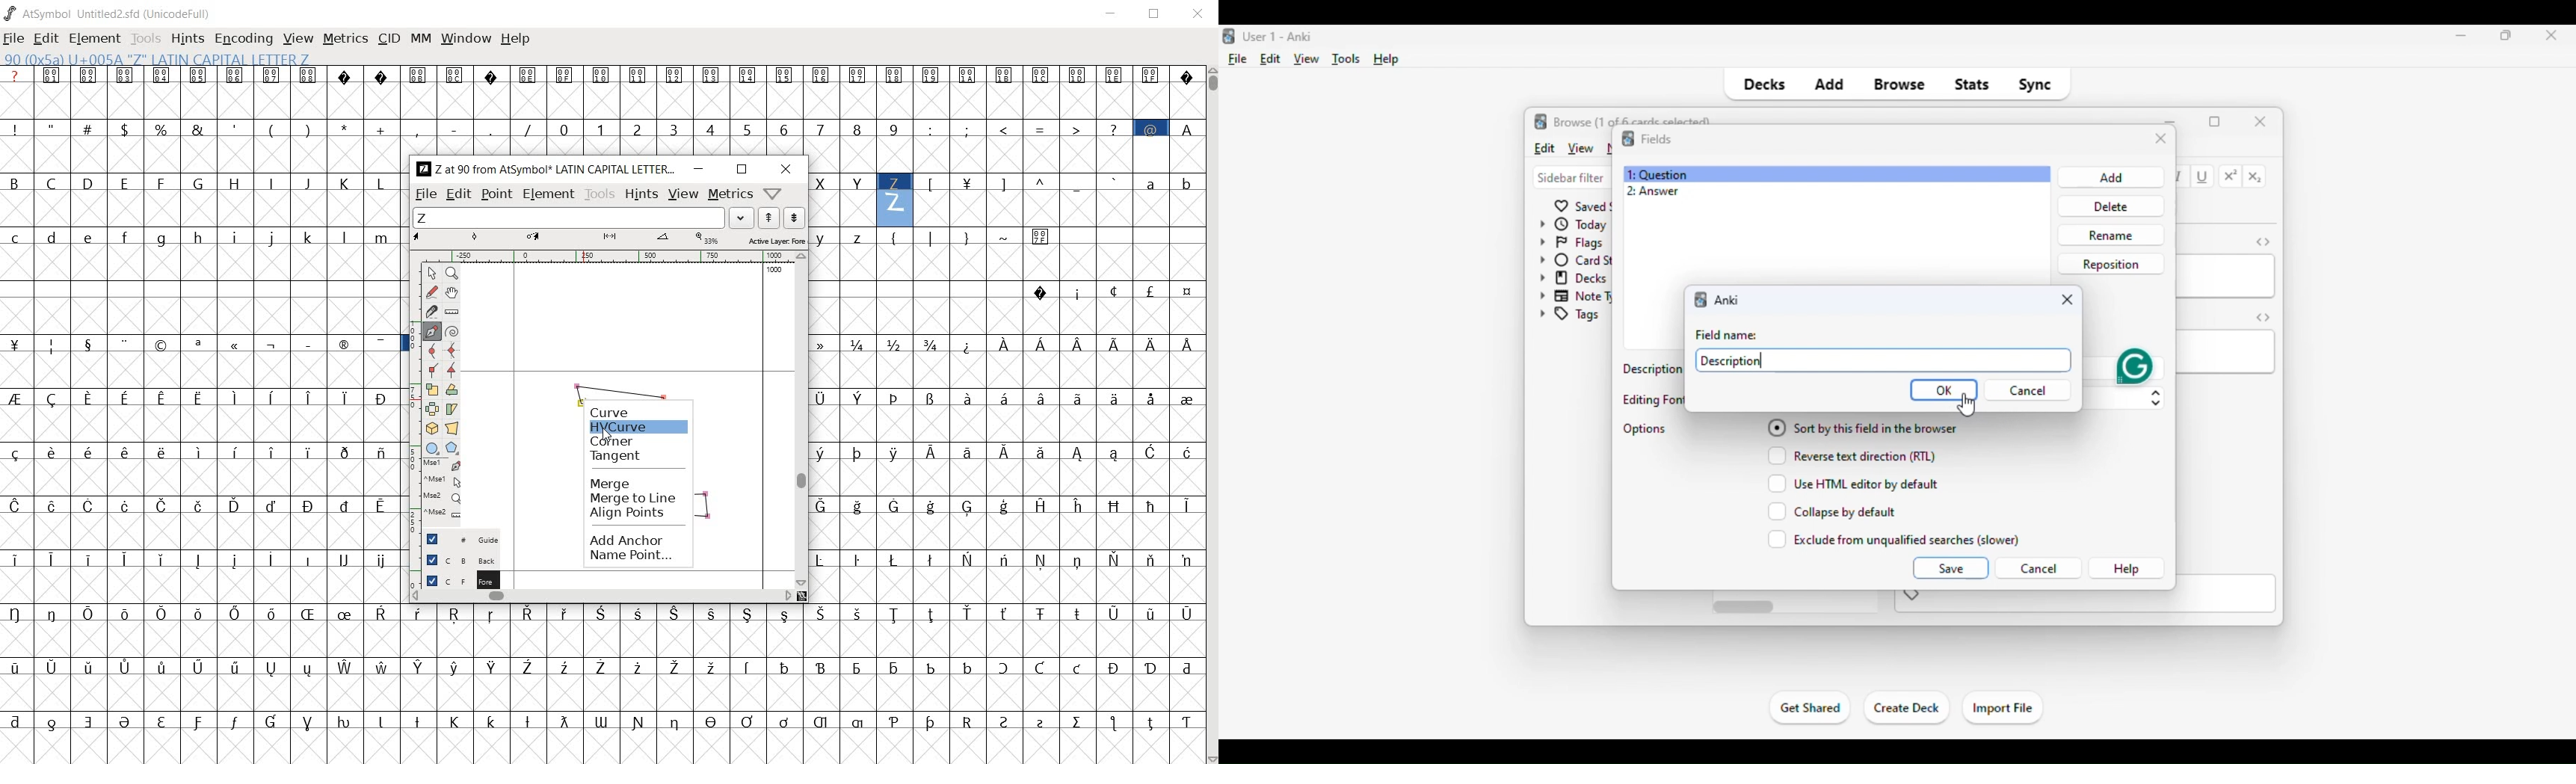  Describe the element at coordinates (2548, 36) in the screenshot. I see `close` at that location.